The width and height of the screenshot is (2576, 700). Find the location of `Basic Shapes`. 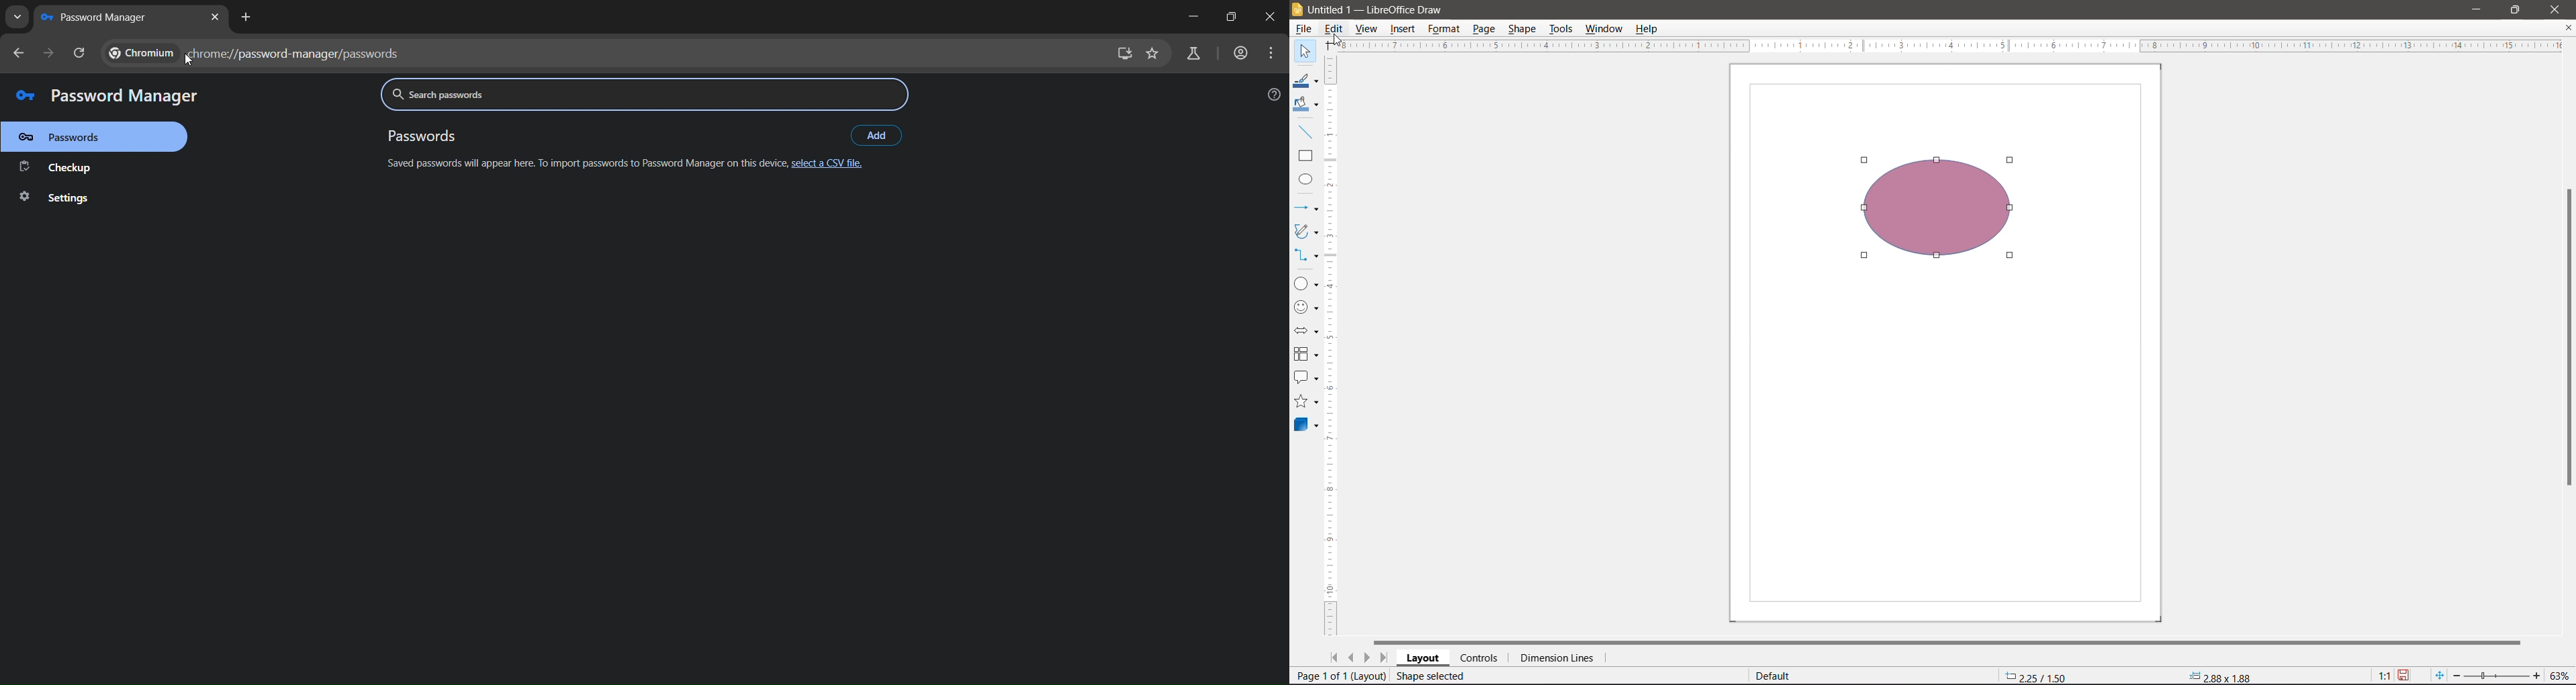

Basic Shapes is located at coordinates (1306, 284).